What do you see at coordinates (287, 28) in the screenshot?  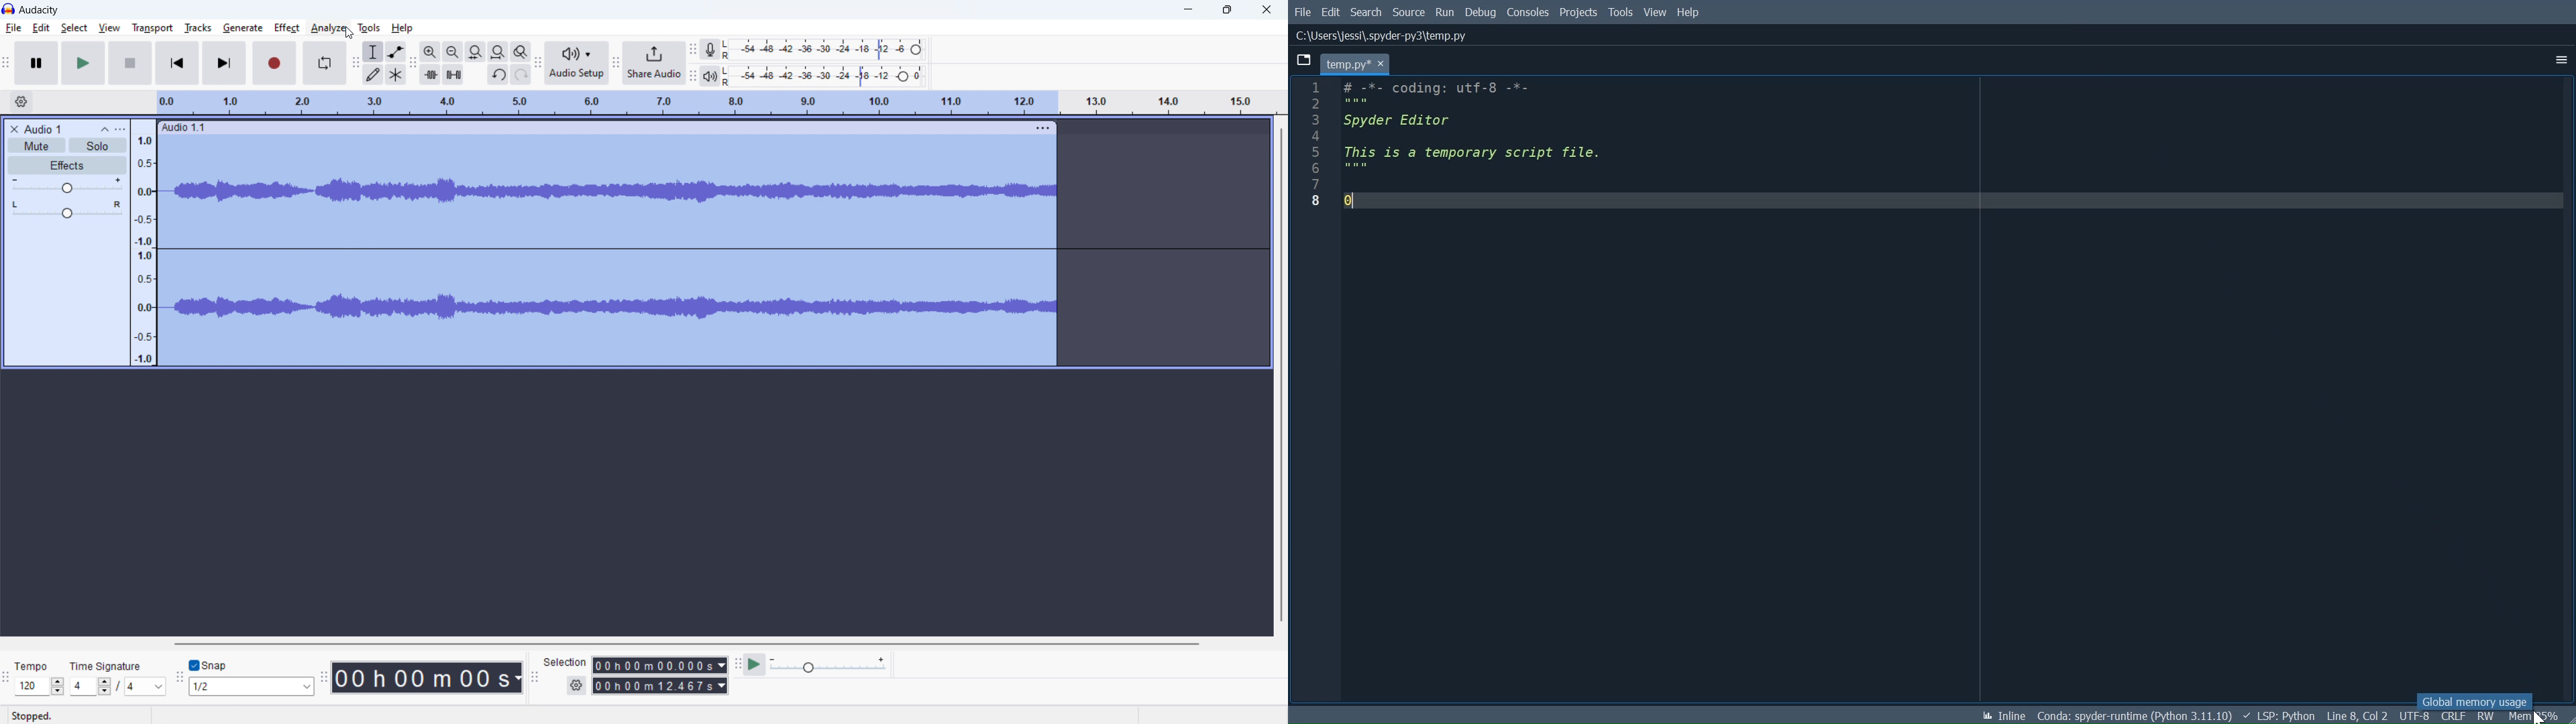 I see `effect` at bounding box center [287, 28].